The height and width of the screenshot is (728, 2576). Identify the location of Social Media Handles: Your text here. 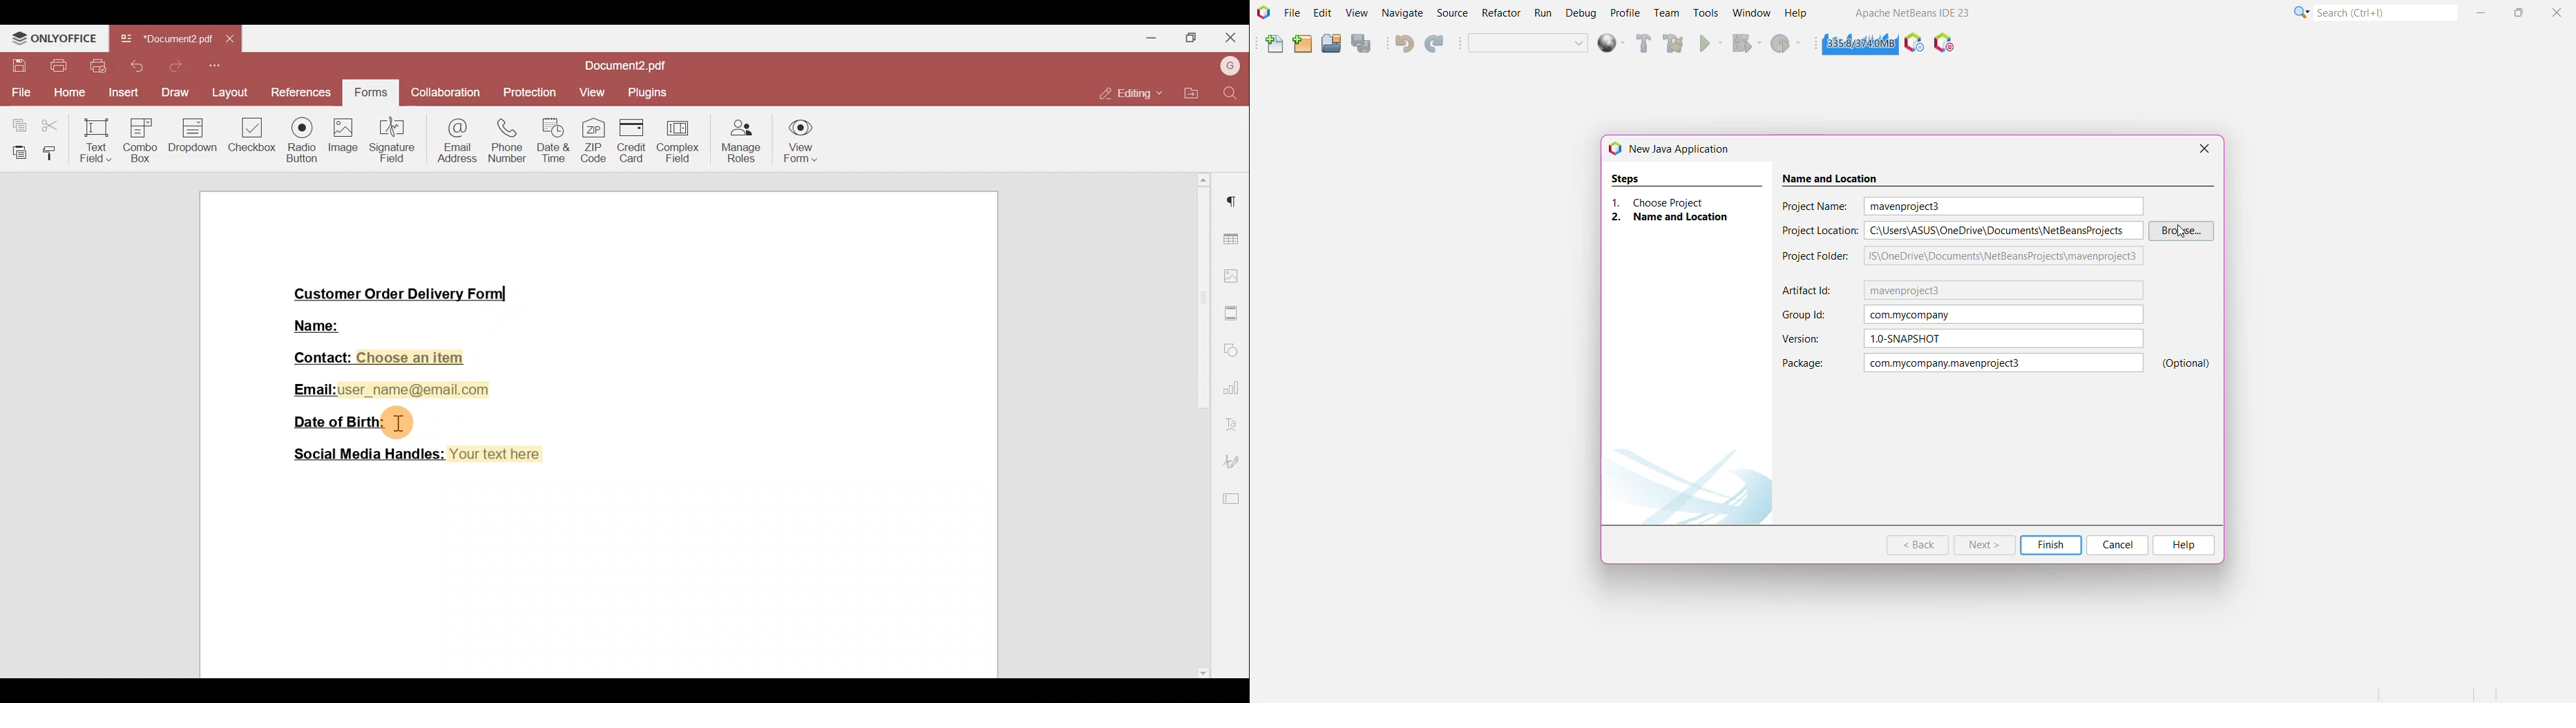
(420, 455).